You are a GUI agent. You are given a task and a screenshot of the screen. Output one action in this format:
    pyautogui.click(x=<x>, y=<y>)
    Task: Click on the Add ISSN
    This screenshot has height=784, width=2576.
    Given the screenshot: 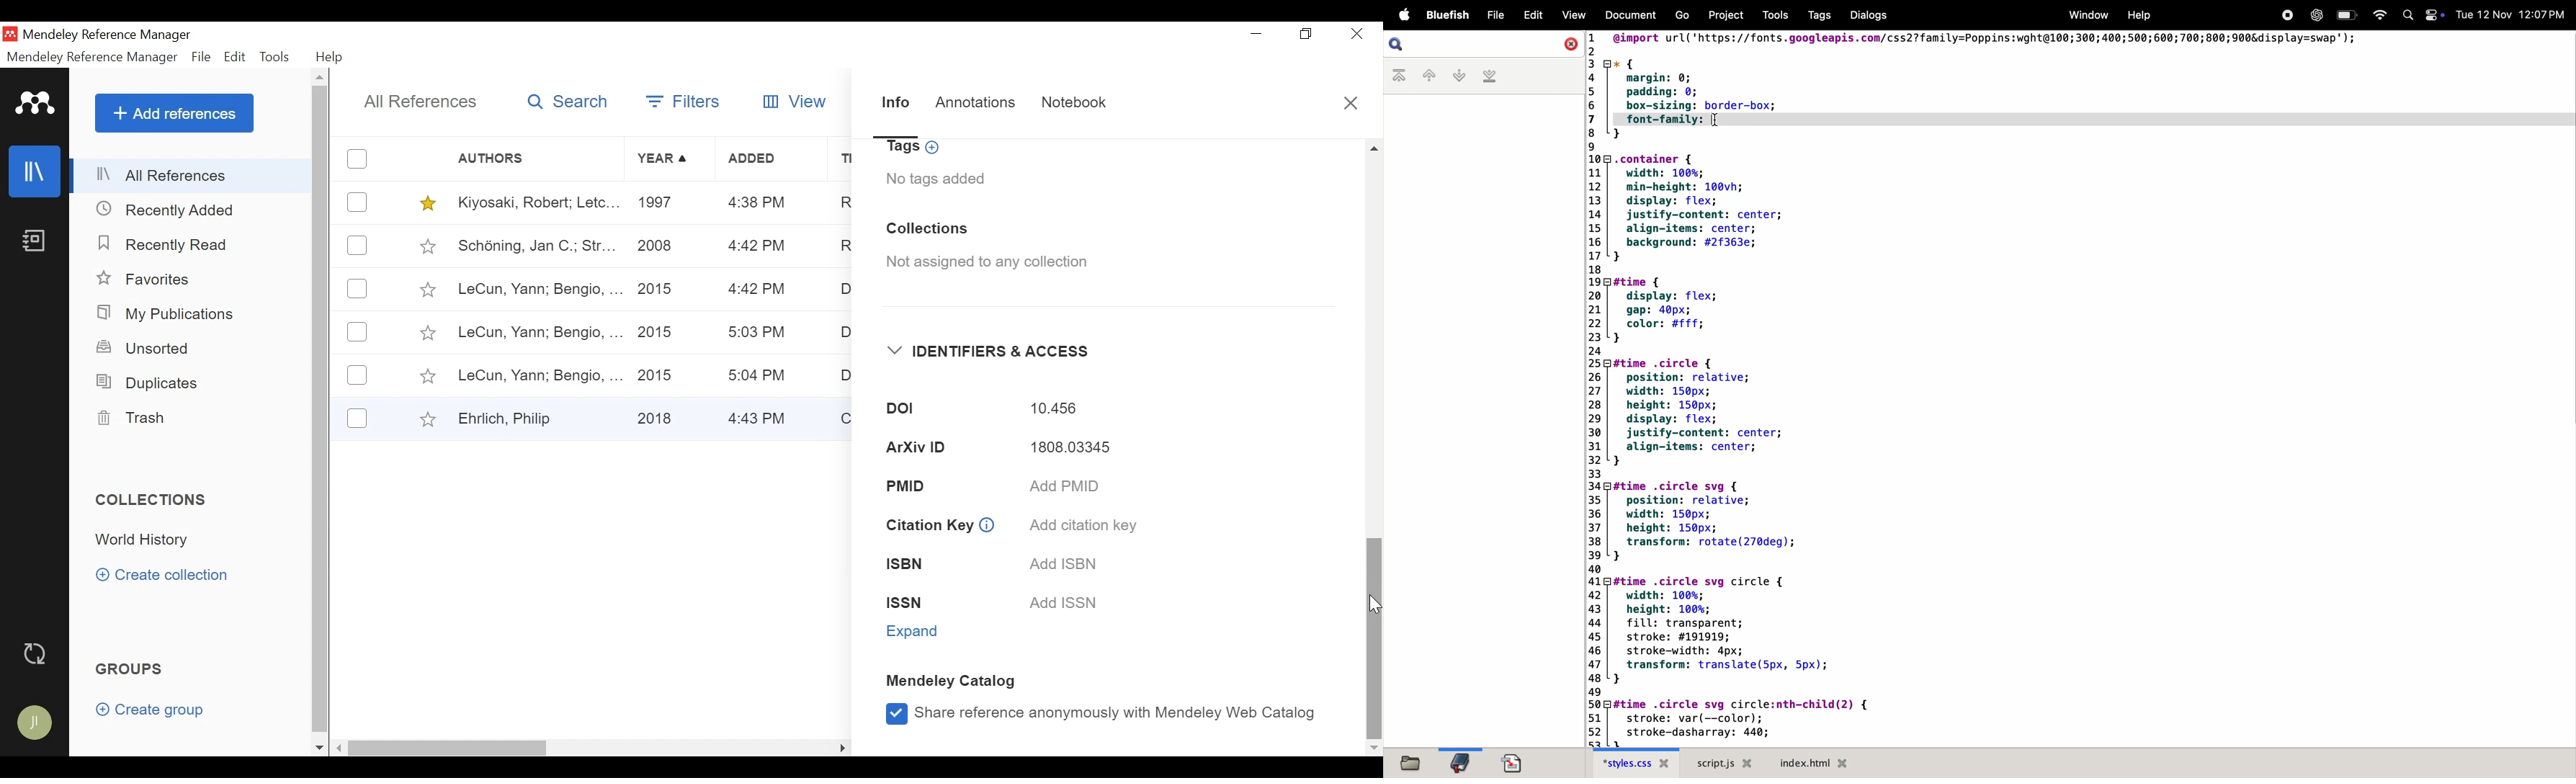 What is the action you would take?
    pyautogui.click(x=1067, y=604)
    